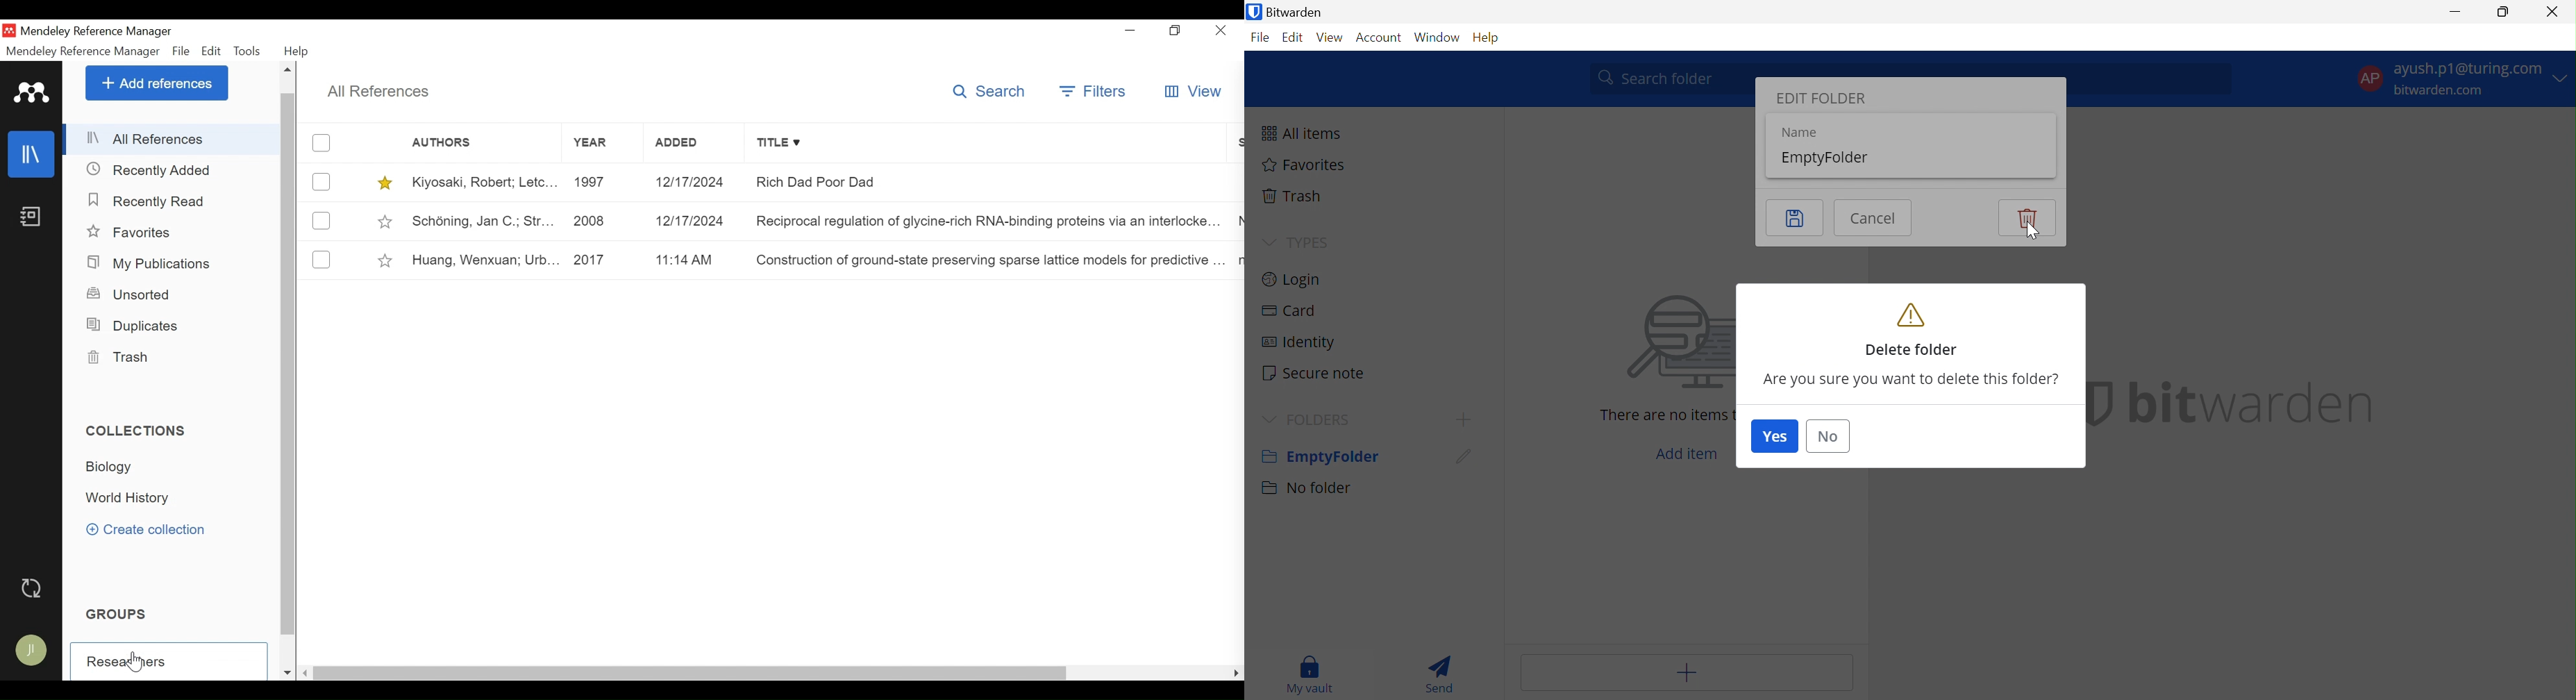 This screenshot has width=2576, height=700. What do you see at coordinates (1305, 133) in the screenshot?
I see `All items` at bounding box center [1305, 133].